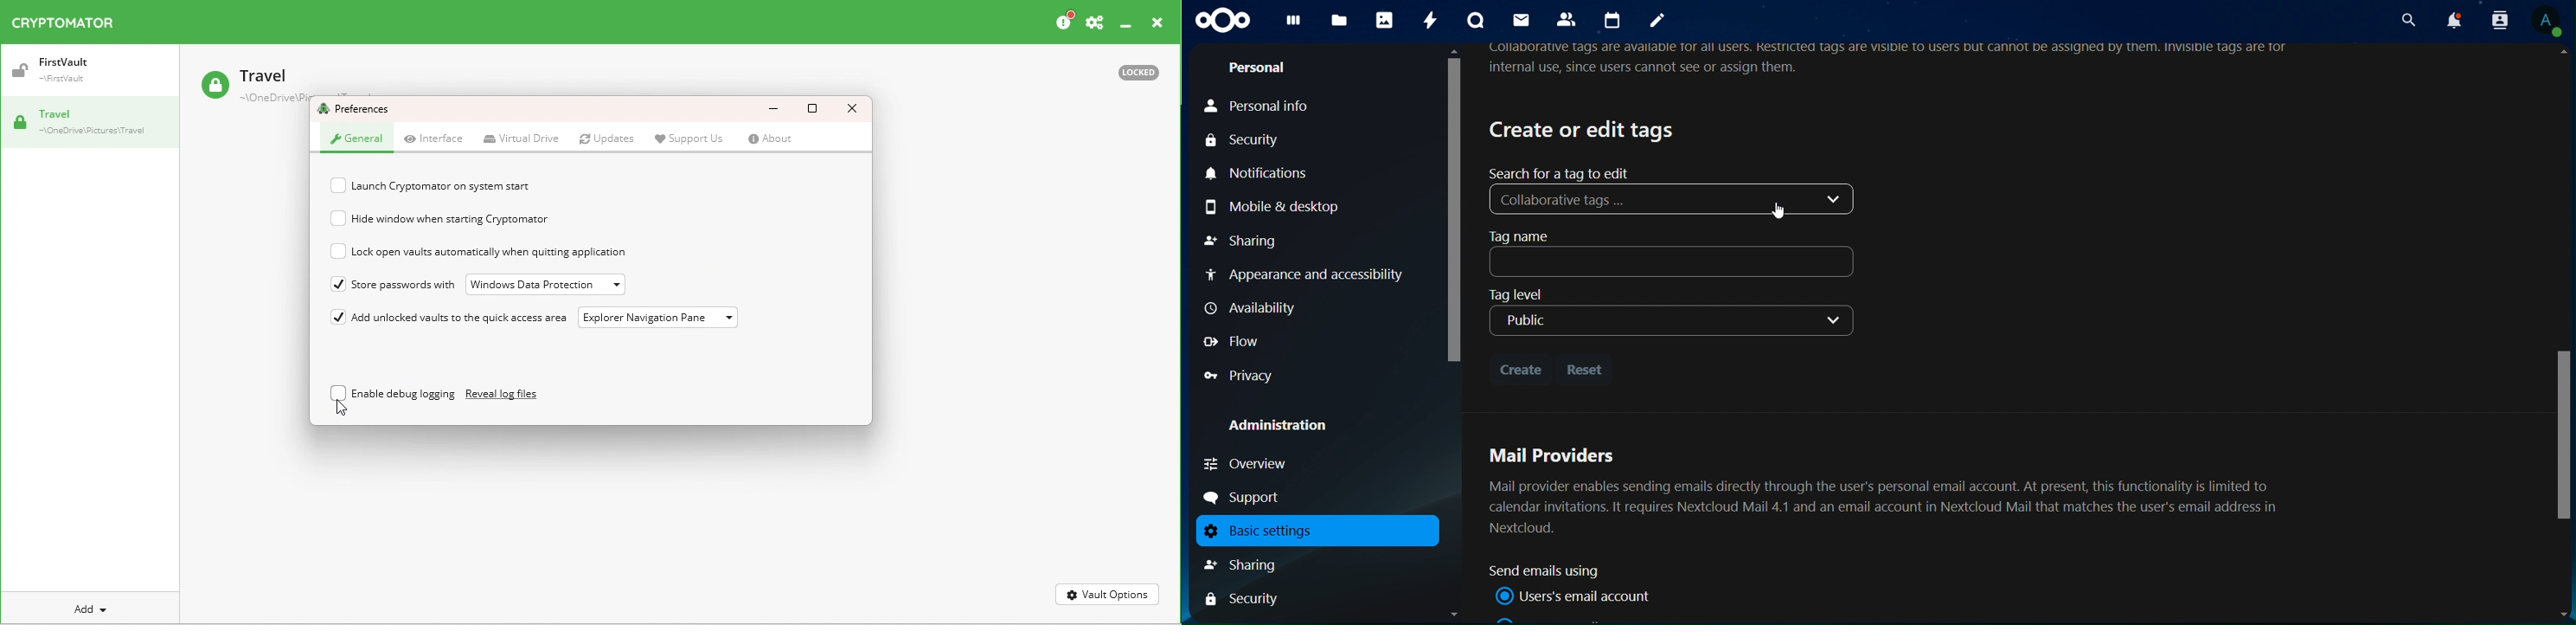 This screenshot has width=2576, height=644. I want to click on activity, so click(1433, 20).